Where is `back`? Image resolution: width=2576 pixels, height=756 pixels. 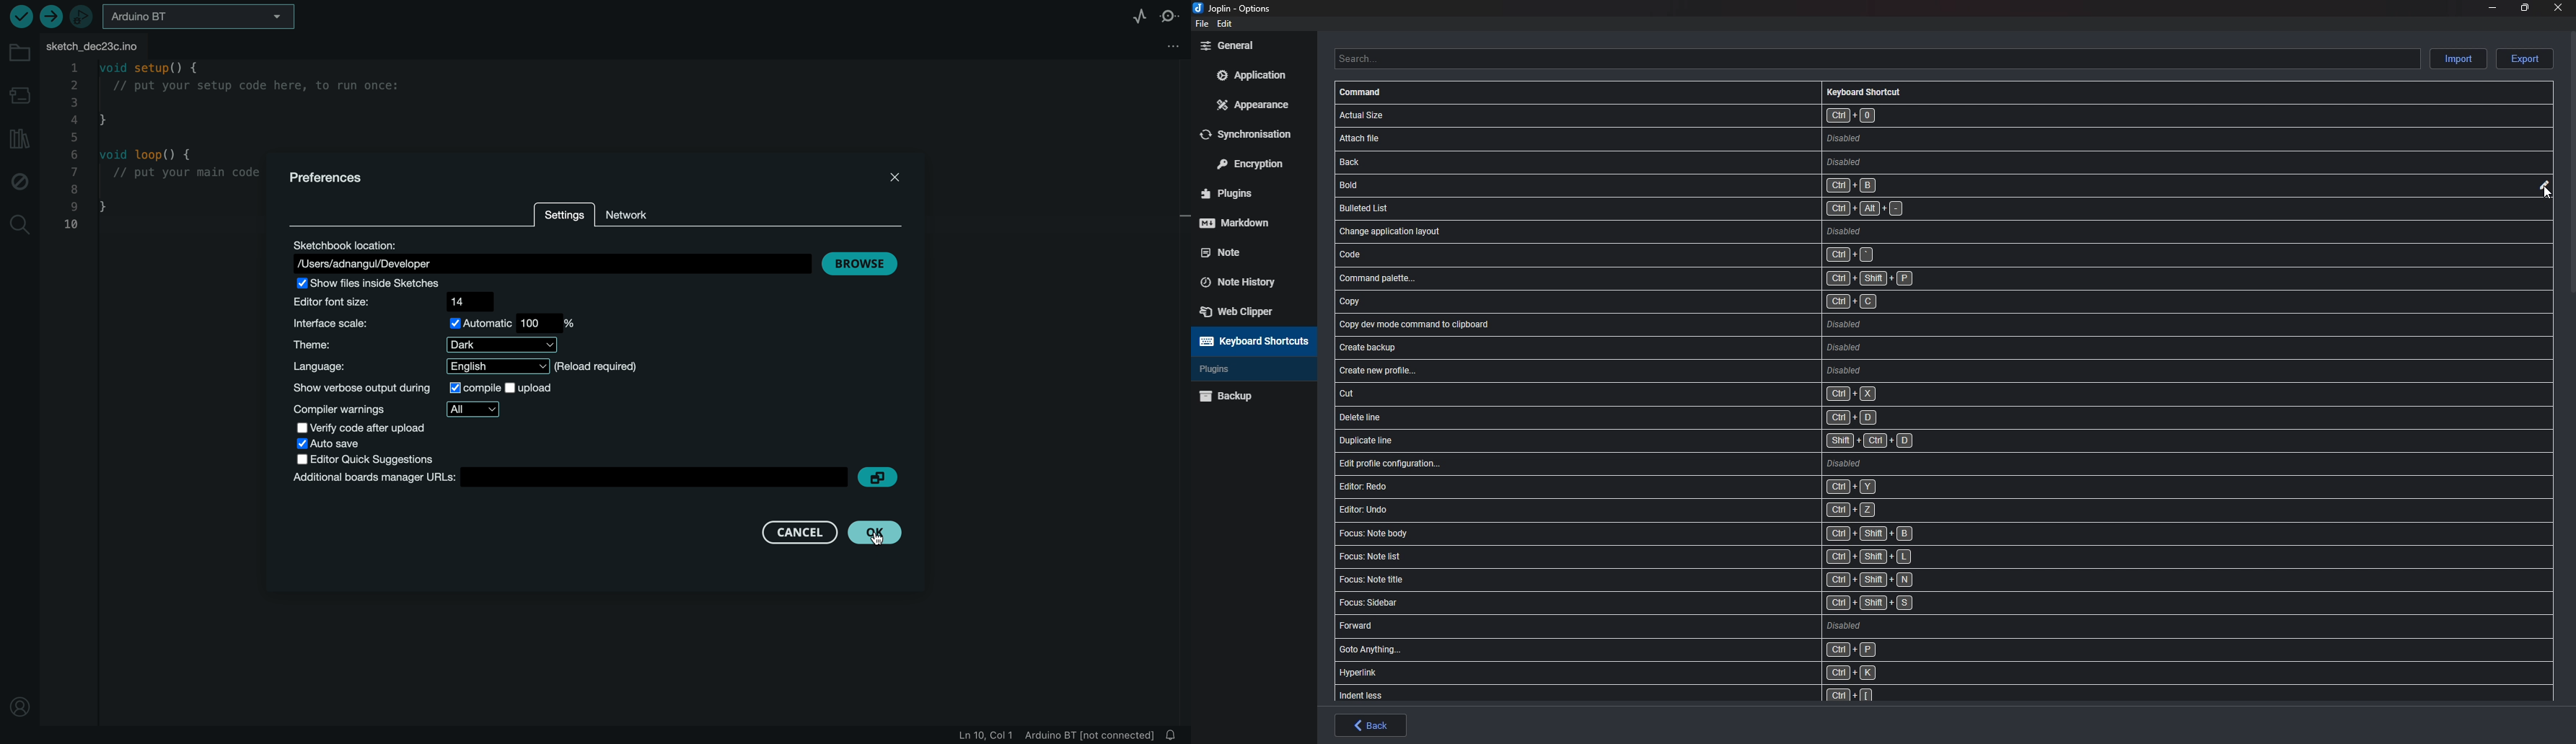
back is located at coordinates (1371, 725).